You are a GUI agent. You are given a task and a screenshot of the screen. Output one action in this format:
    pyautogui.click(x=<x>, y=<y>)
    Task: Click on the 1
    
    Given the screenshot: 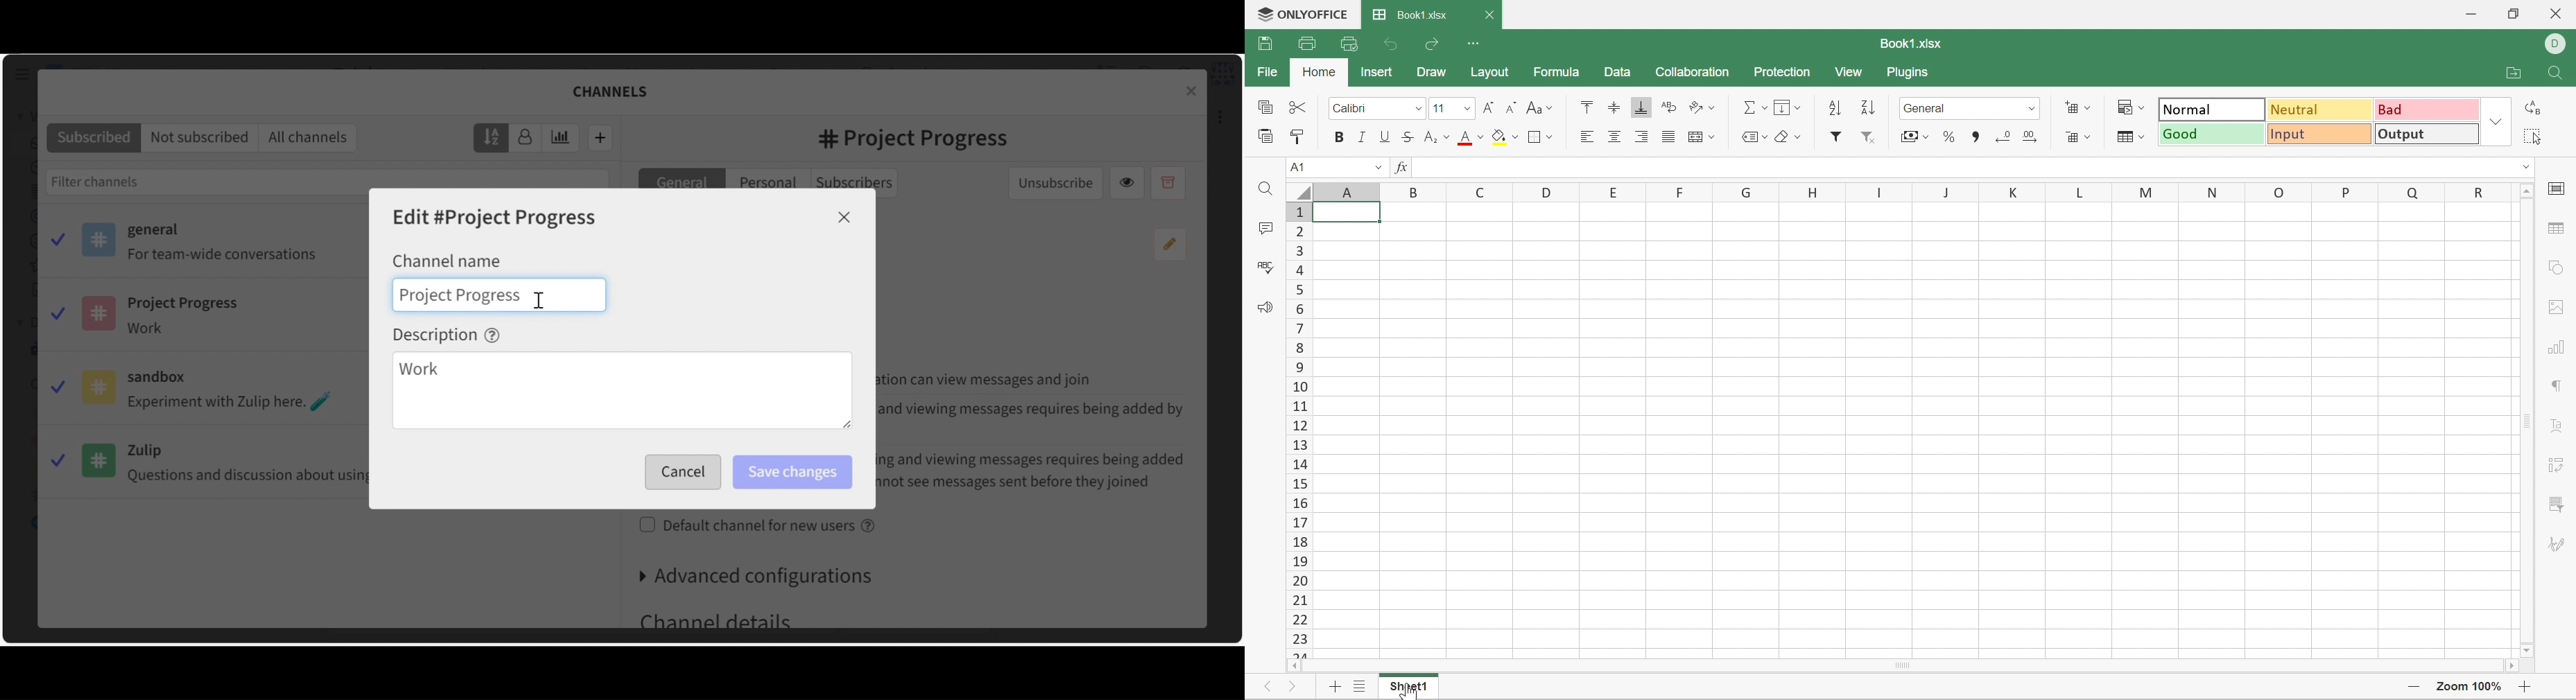 What is the action you would take?
    pyautogui.click(x=1296, y=213)
    